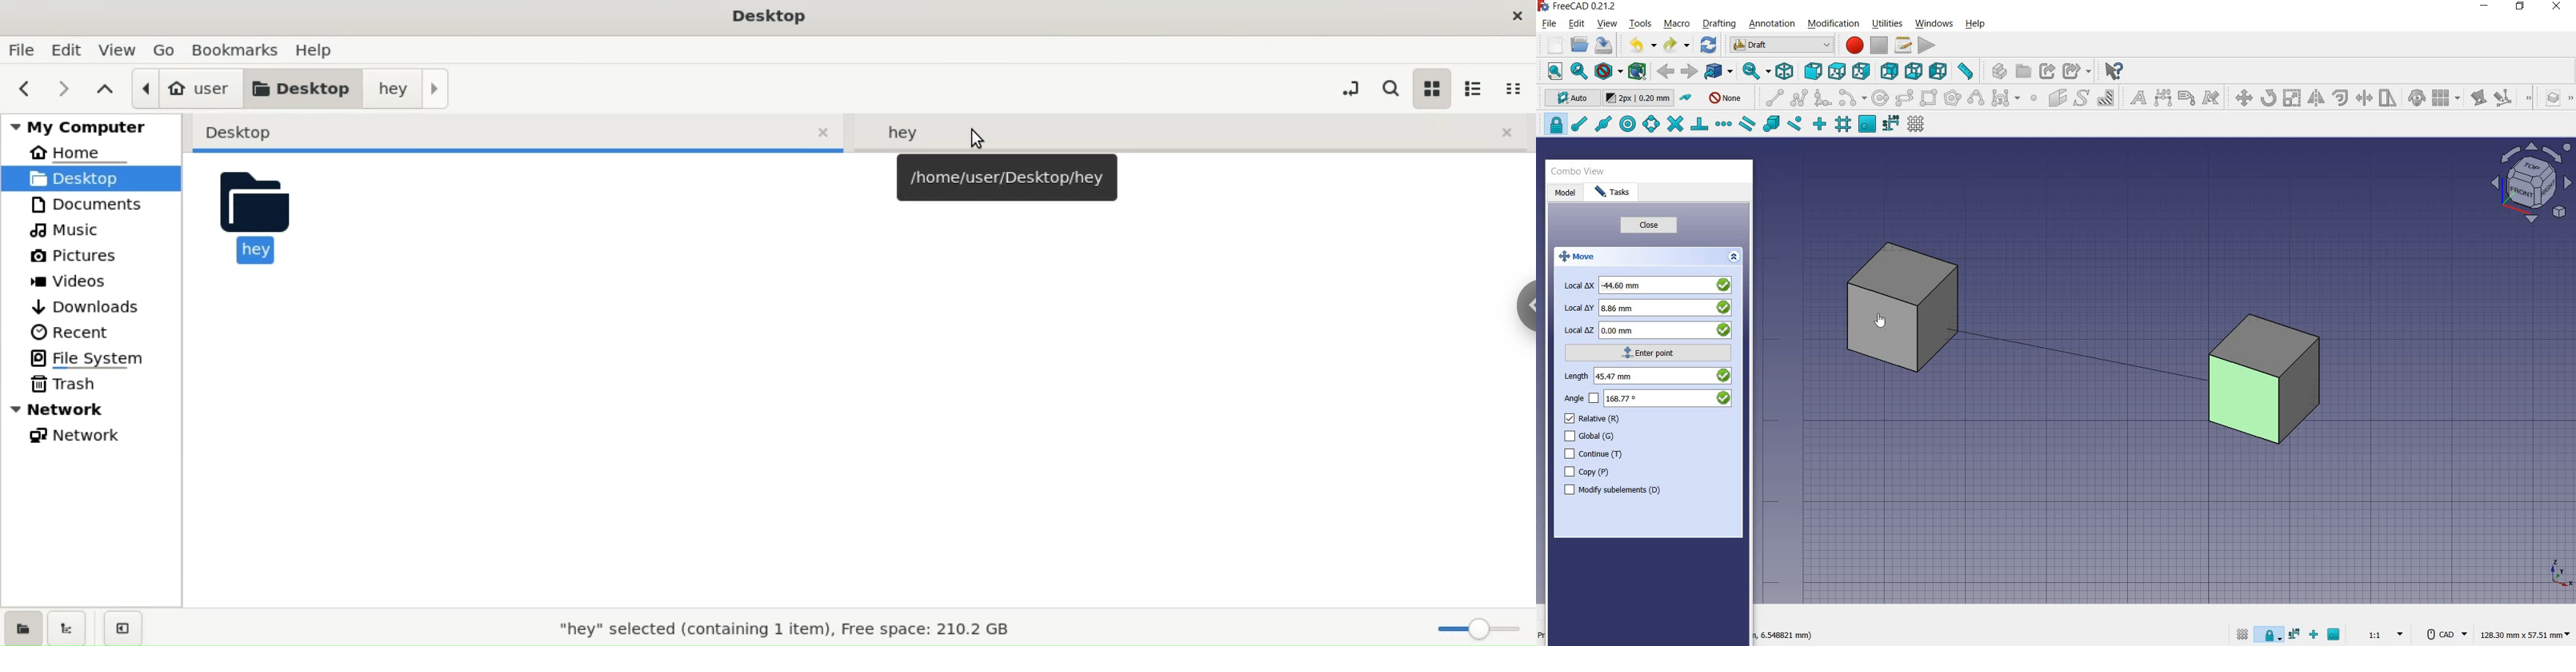 The width and height of the screenshot is (2576, 672). What do you see at coordinates (1578, 6) in the screenshot?
I see `system name` at bounding box center [1578, 6].